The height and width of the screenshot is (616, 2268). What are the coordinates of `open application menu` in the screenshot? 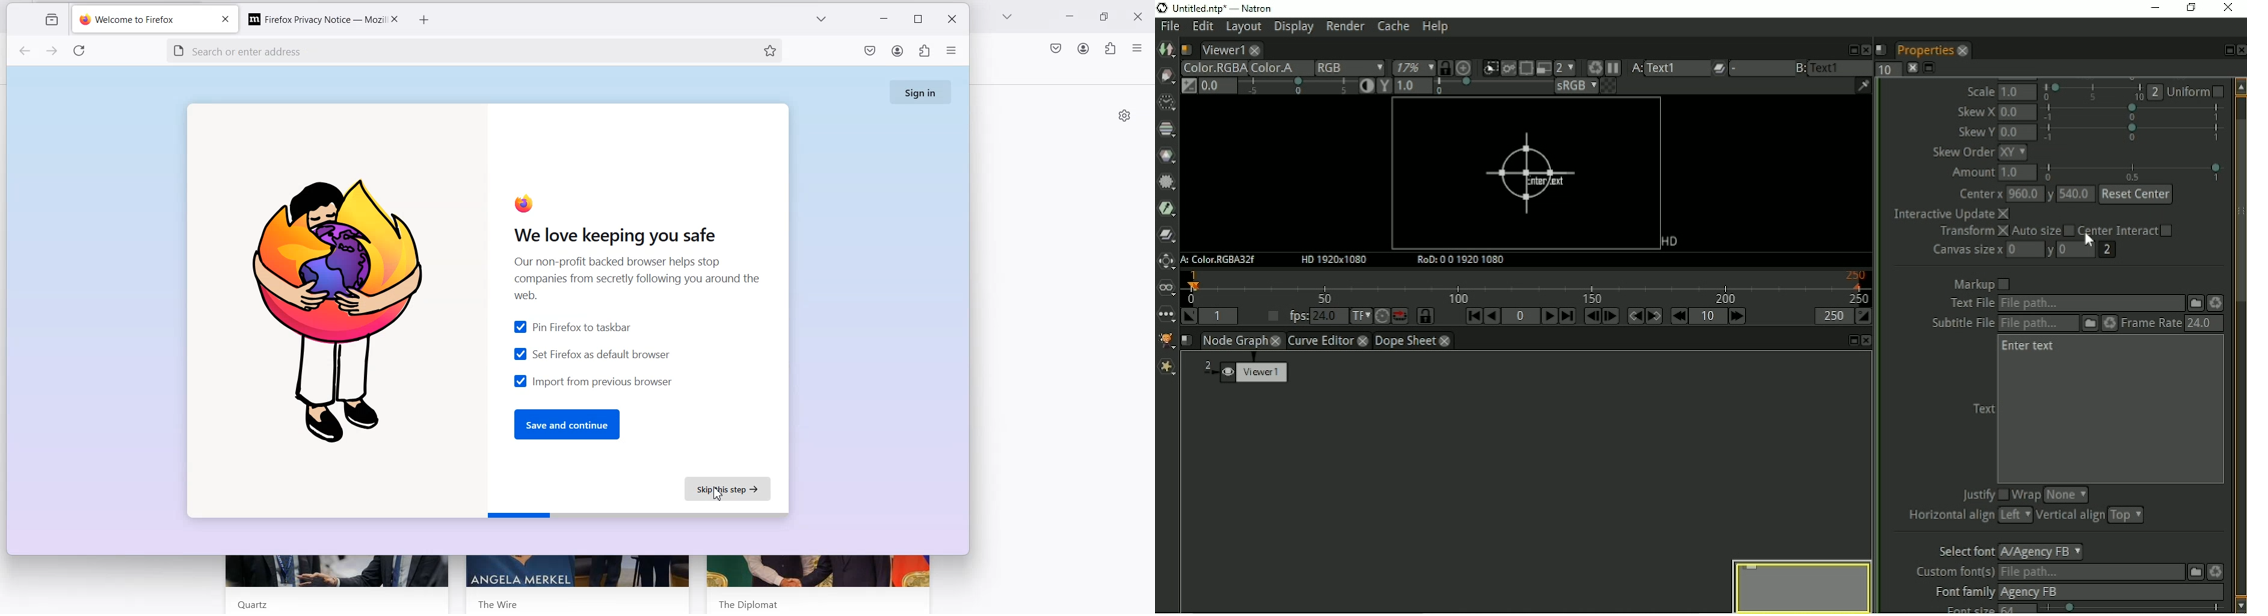 It's located at (952, 53).